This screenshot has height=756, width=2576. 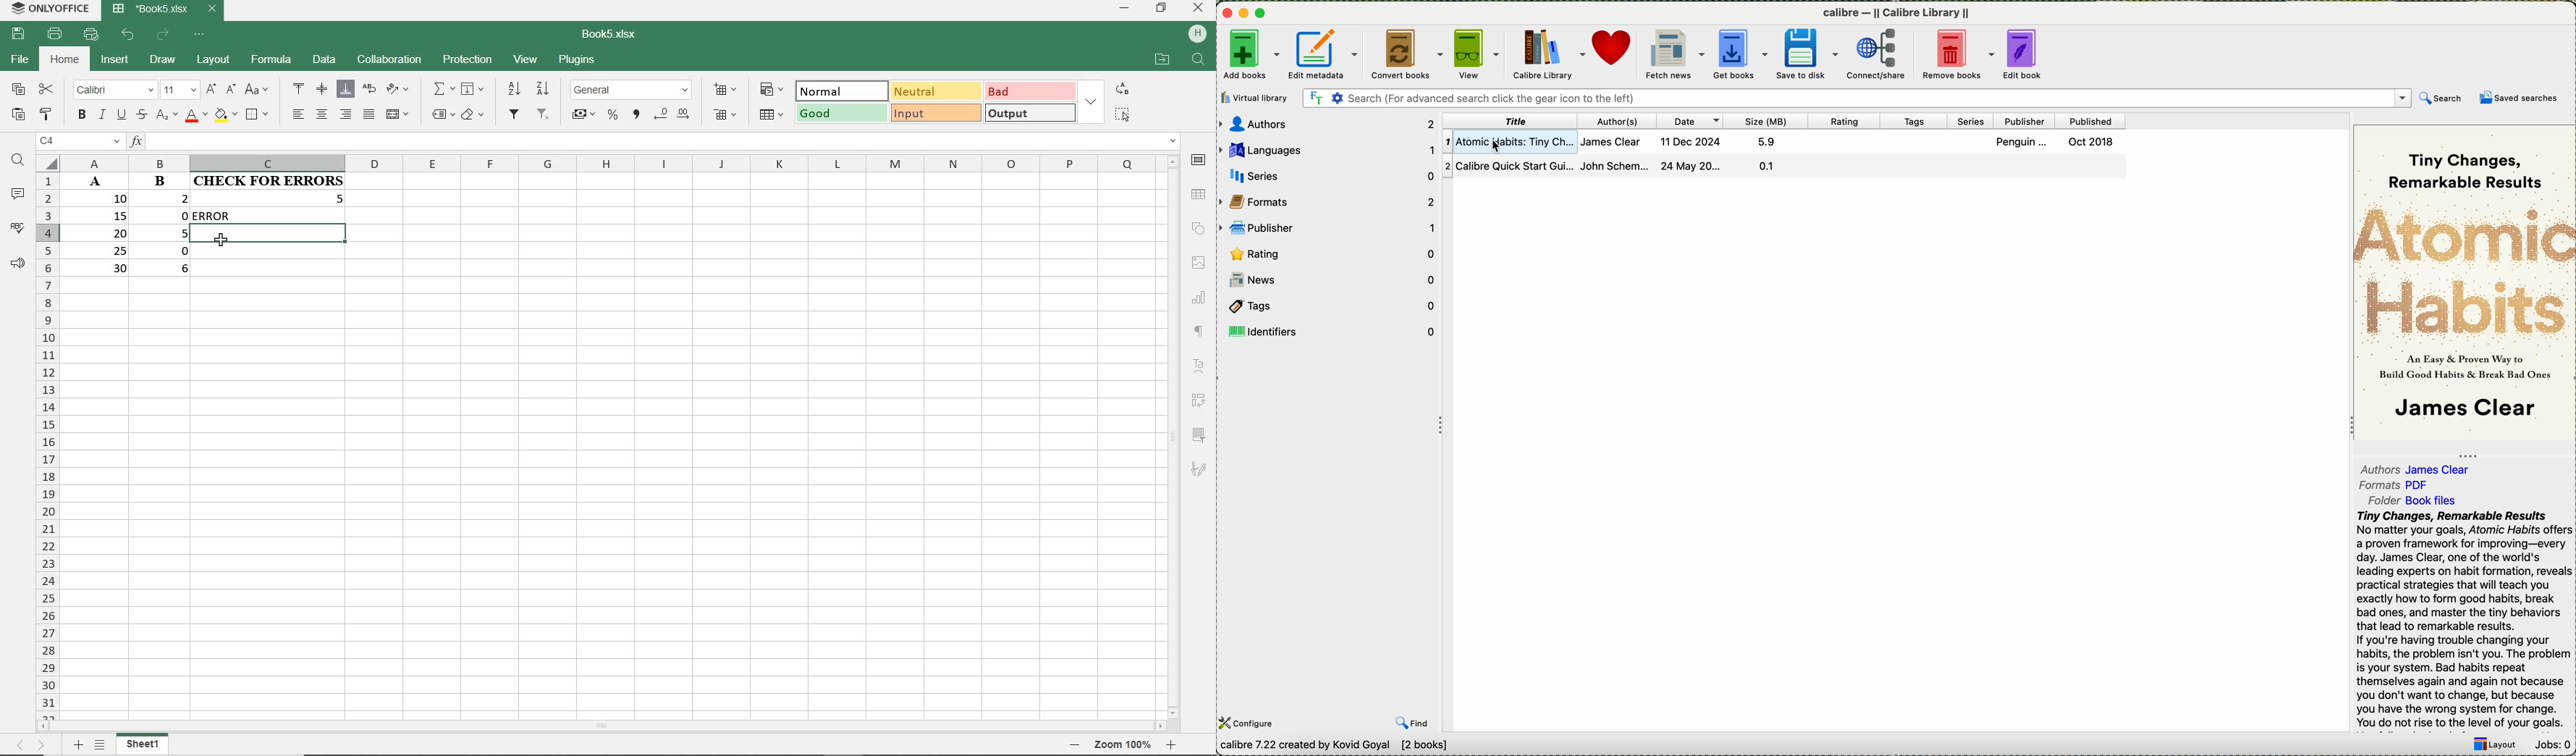 What do you see at coordinates (225, 117) in the screenshot?
I see `FILL COLOR` at bounding box center [225, 117].